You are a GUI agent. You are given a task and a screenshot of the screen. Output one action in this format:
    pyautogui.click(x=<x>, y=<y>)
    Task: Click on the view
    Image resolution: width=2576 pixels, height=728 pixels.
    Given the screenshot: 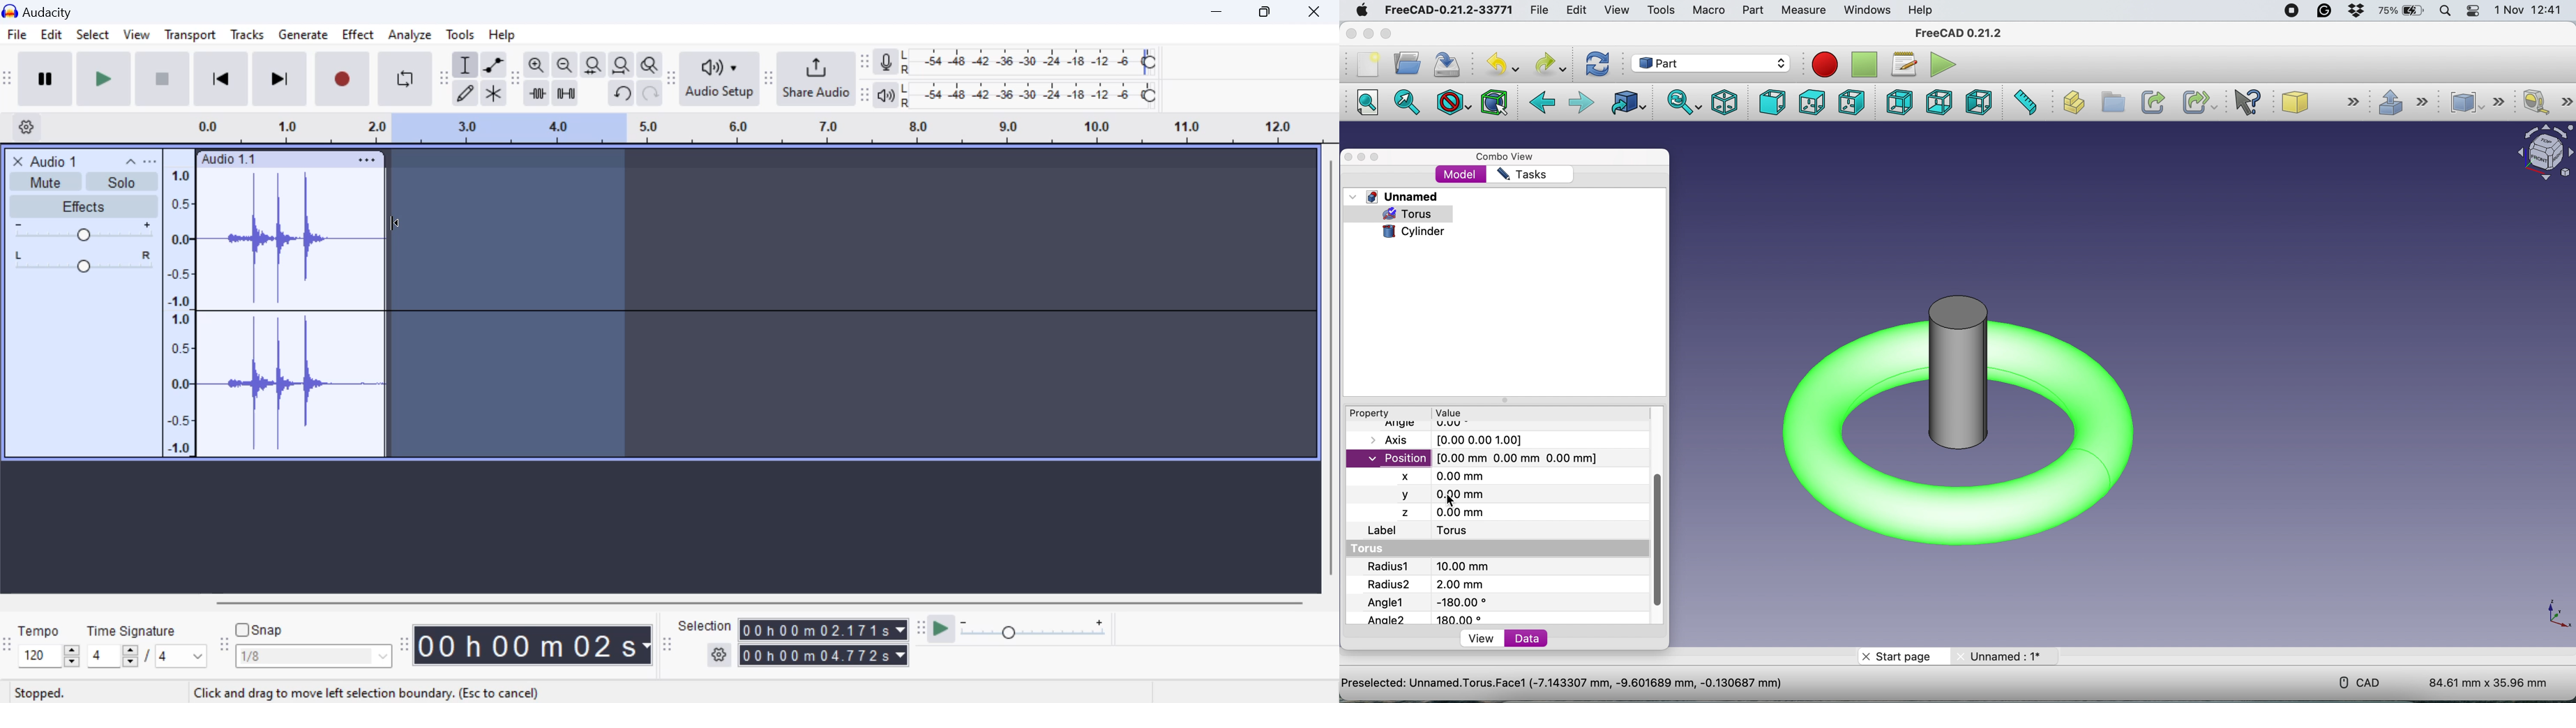 What is the action you would take?
    pyautogui.click(x=1482, y=638)
    